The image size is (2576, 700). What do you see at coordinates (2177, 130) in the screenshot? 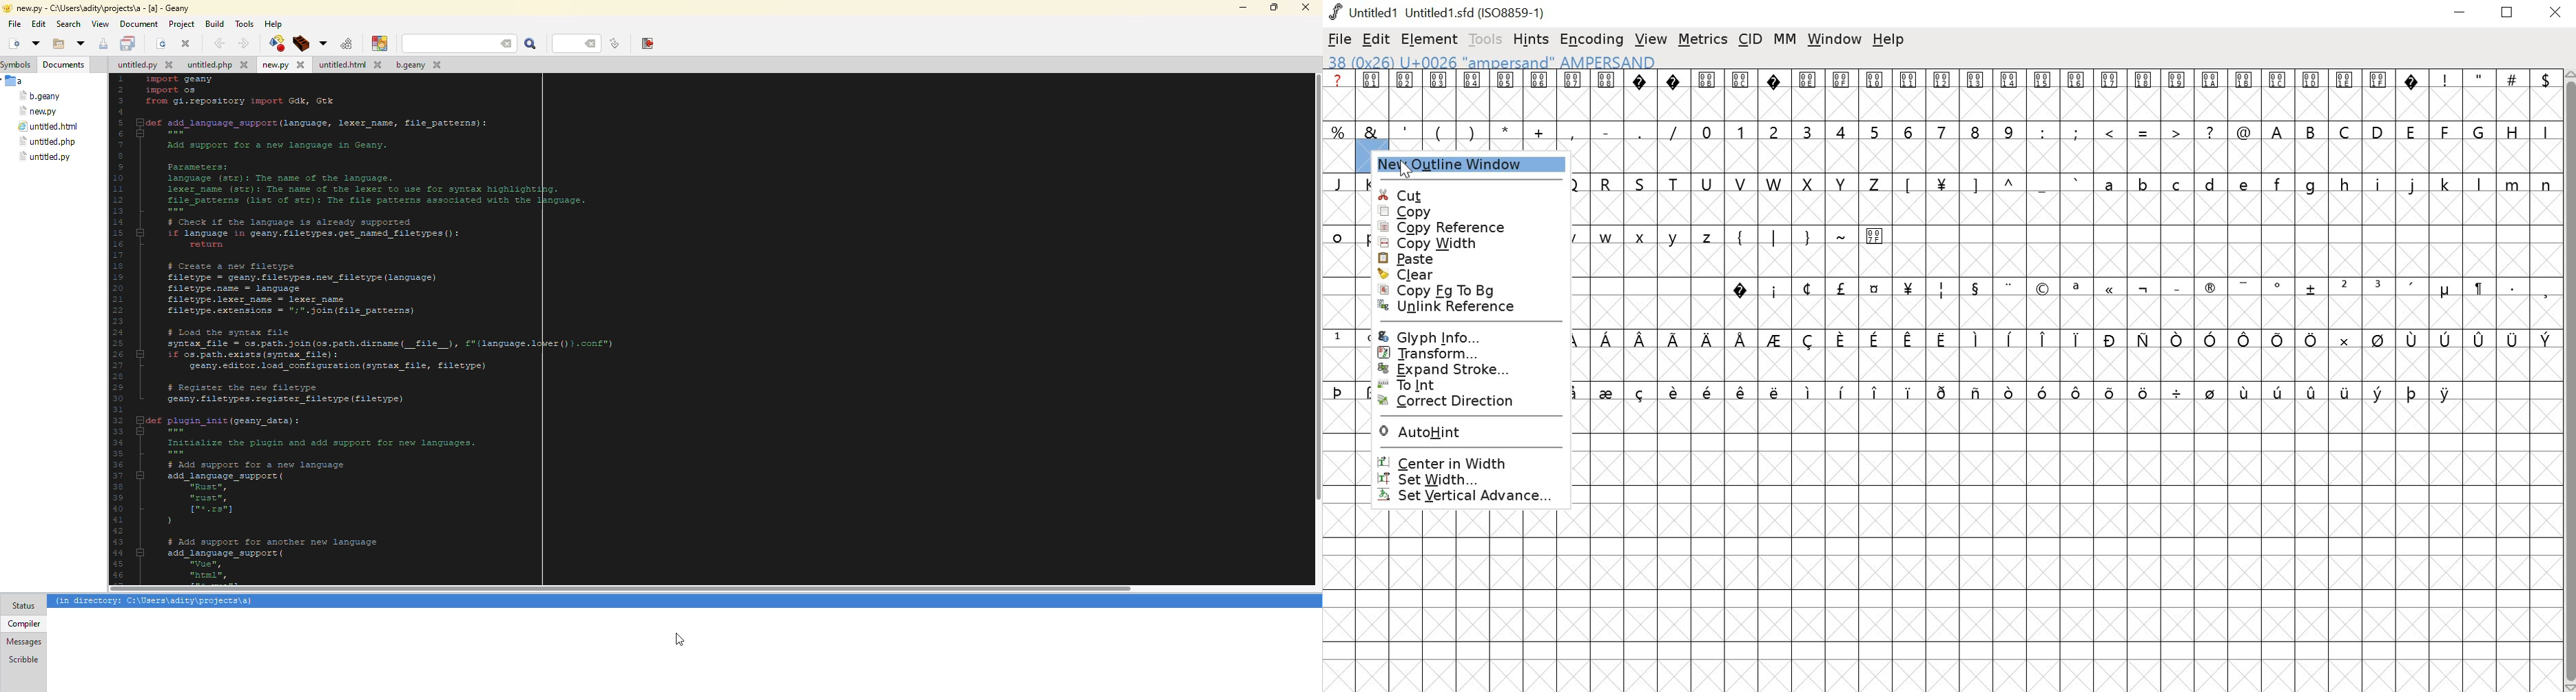
I see `>` at bounding box center [2177, 130].